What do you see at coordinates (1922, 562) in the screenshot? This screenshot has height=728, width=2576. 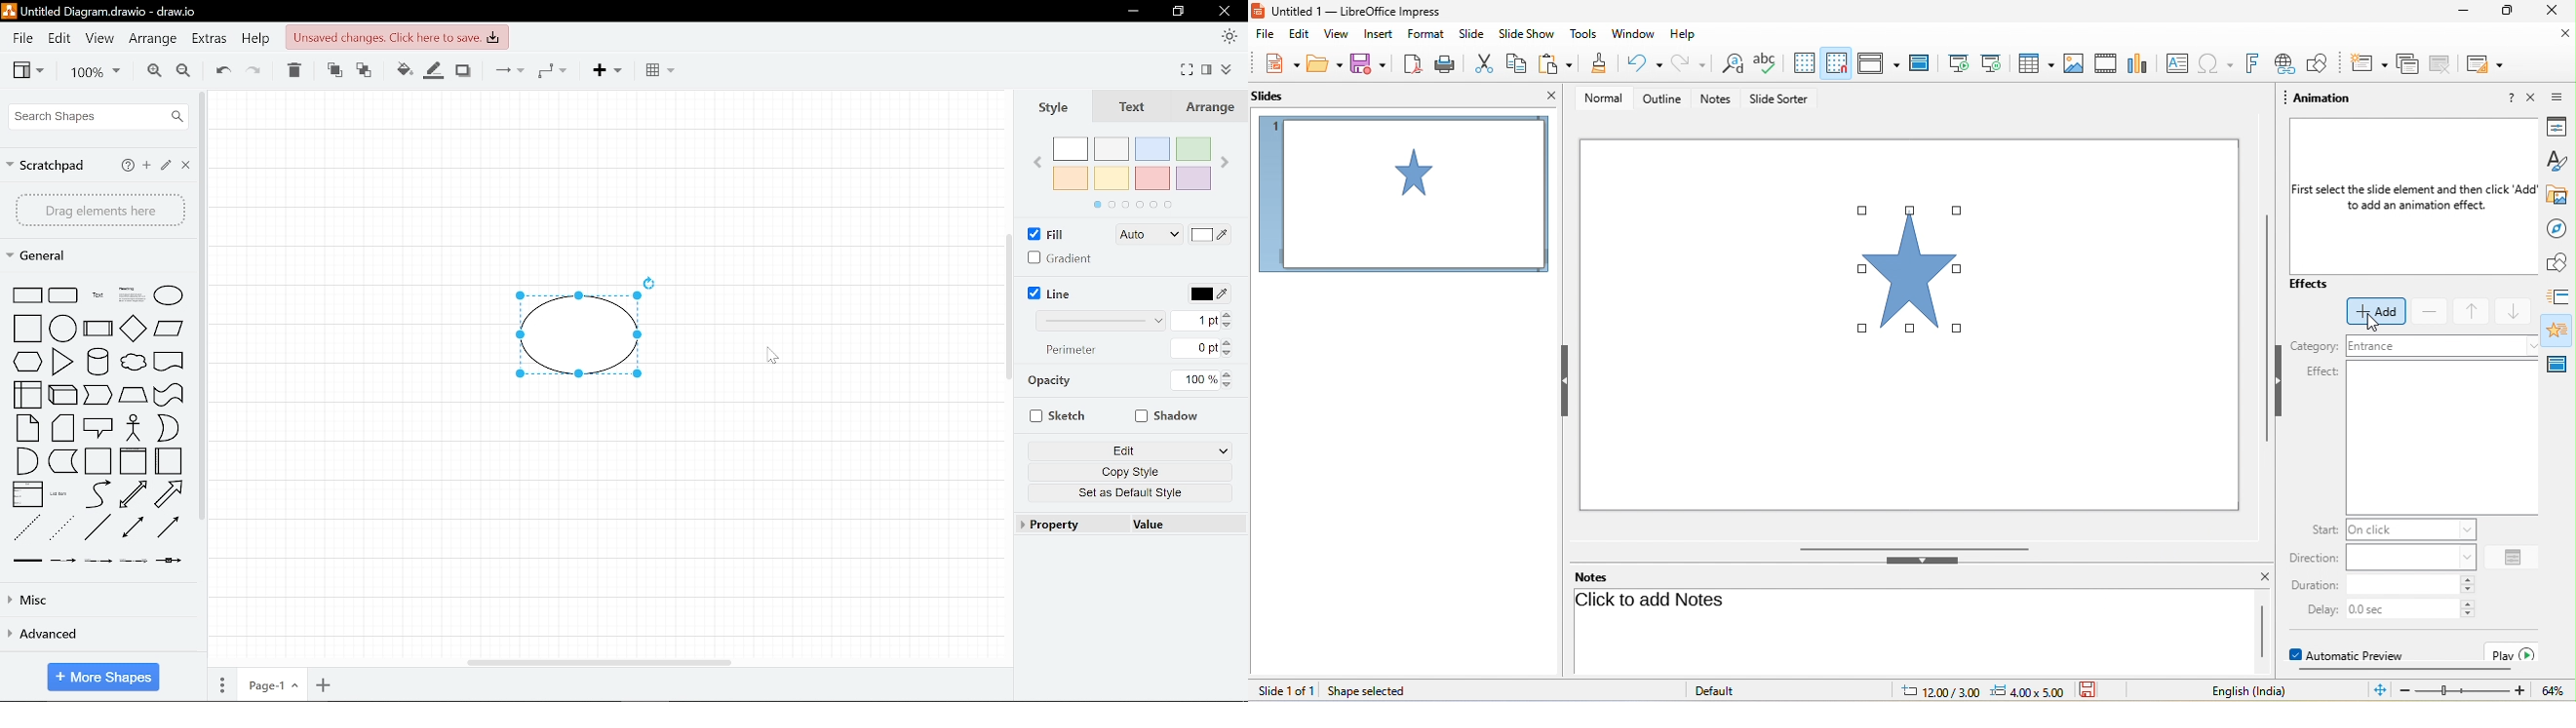 I see `hide bottom bar` at bounding box center [1922, 562].